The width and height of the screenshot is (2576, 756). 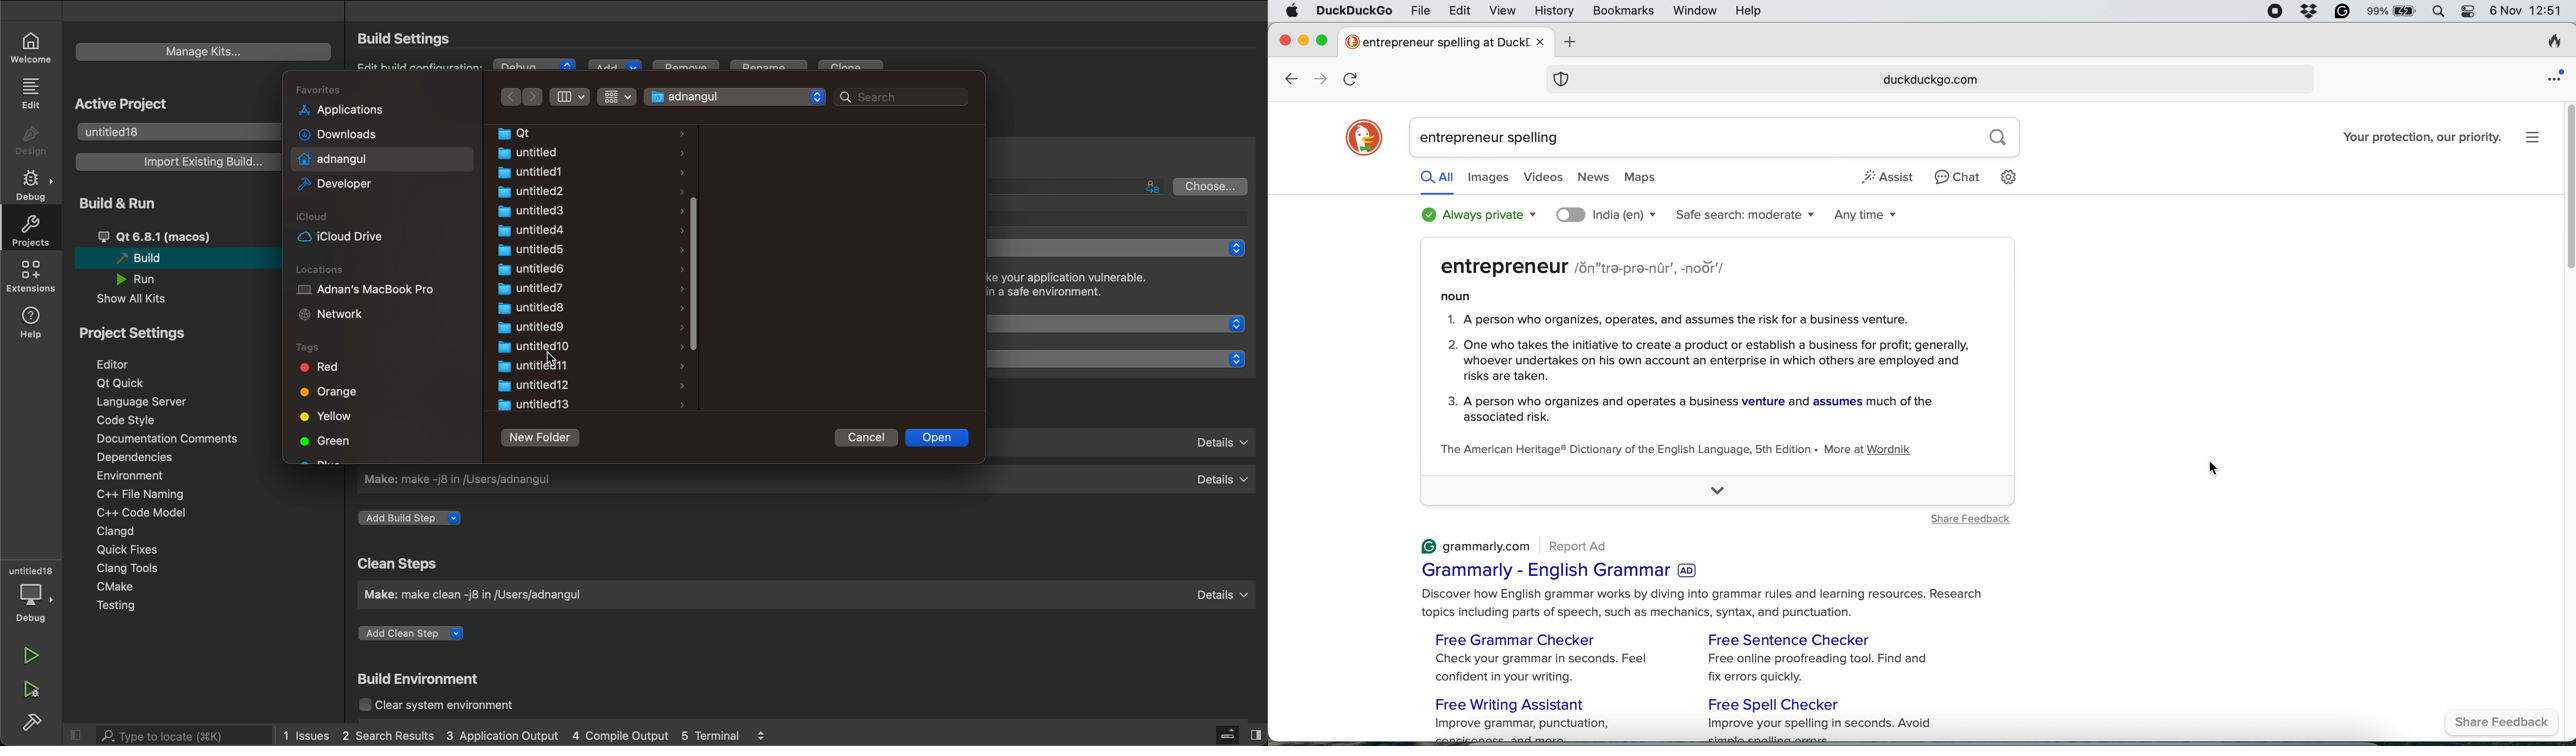 I want to click on cancel, so click(x=870, y=439).